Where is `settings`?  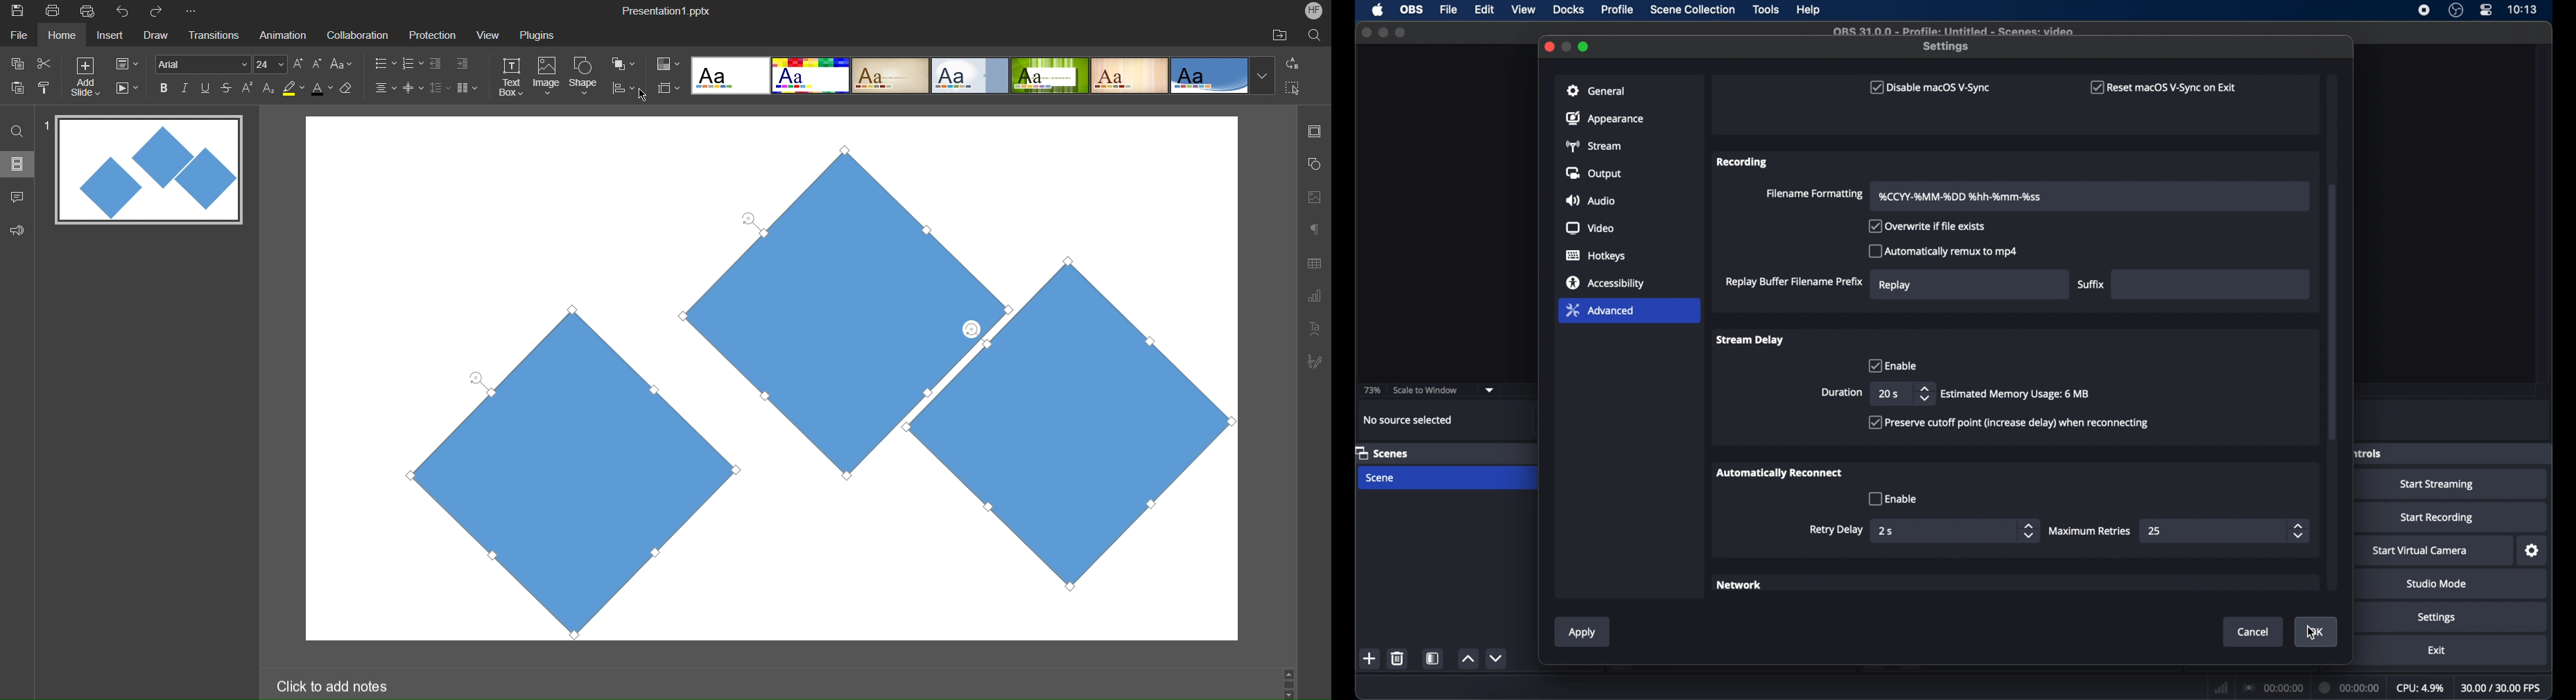
settings is located at coordinates (1947, 47).